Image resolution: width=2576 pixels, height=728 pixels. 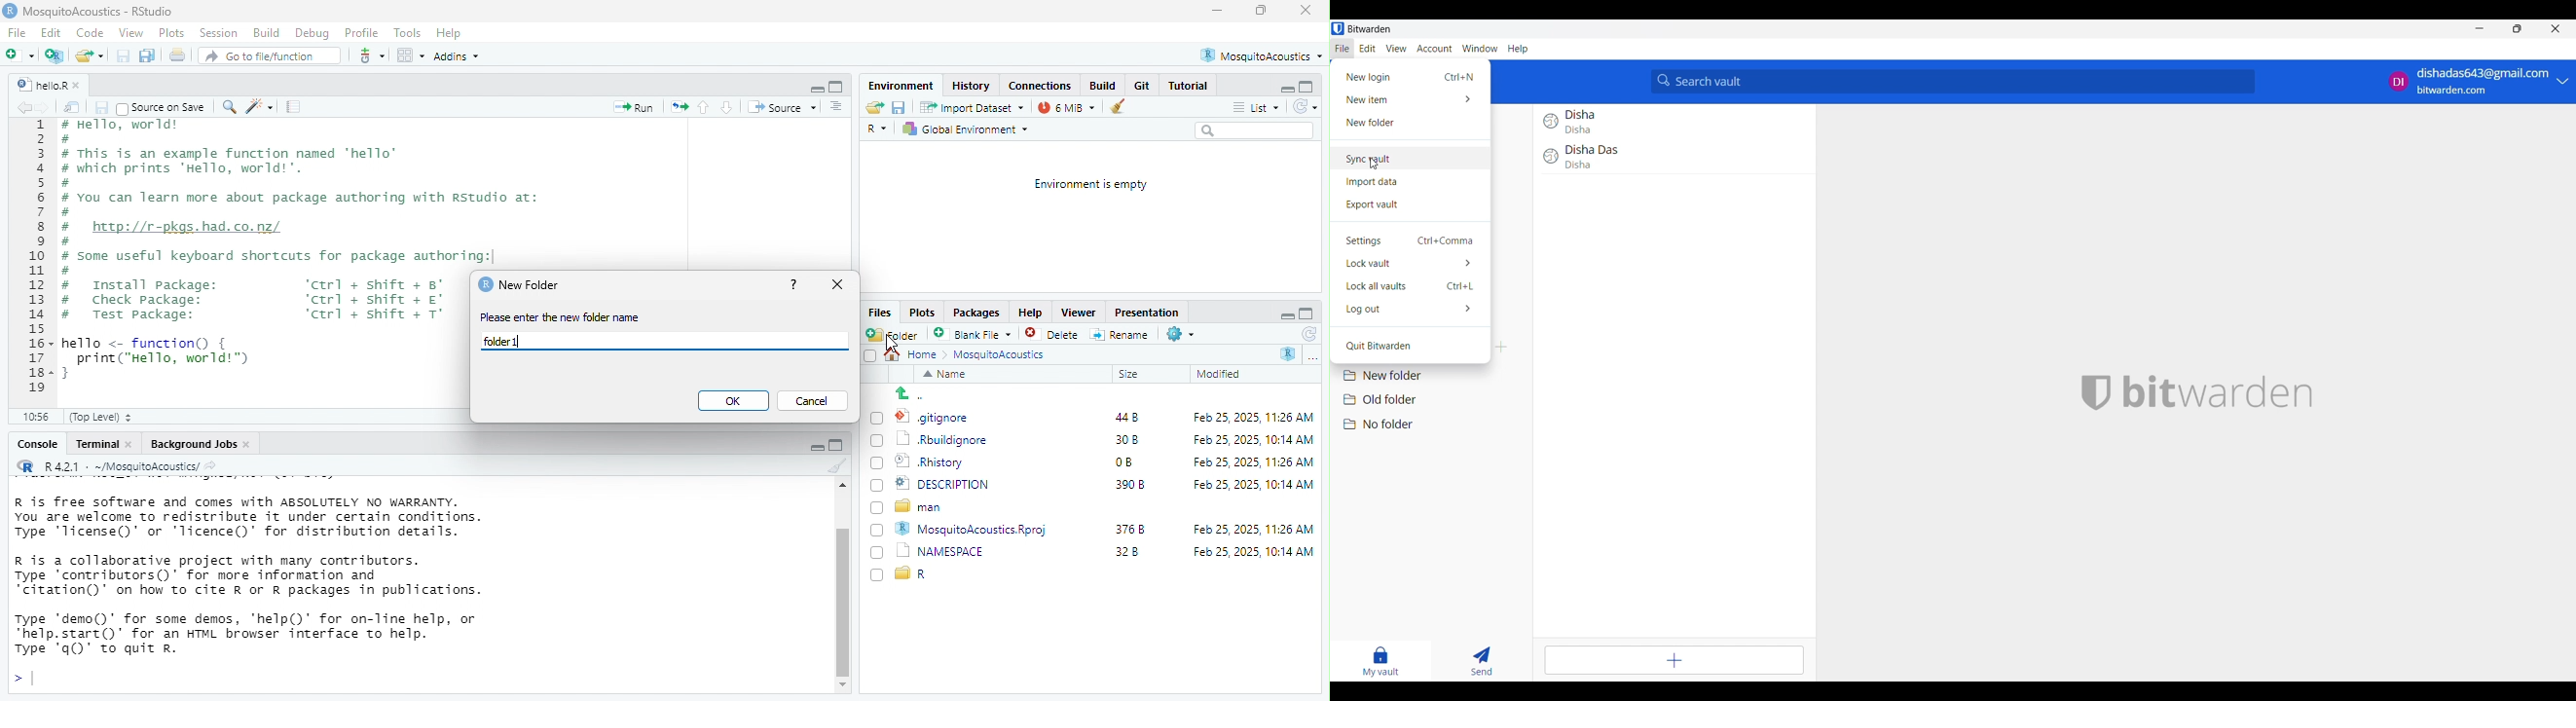 What do you see at coordinates (24, 109) in the screenshot?
I see `go back to the previous source location` at bounding box center [24, 109].